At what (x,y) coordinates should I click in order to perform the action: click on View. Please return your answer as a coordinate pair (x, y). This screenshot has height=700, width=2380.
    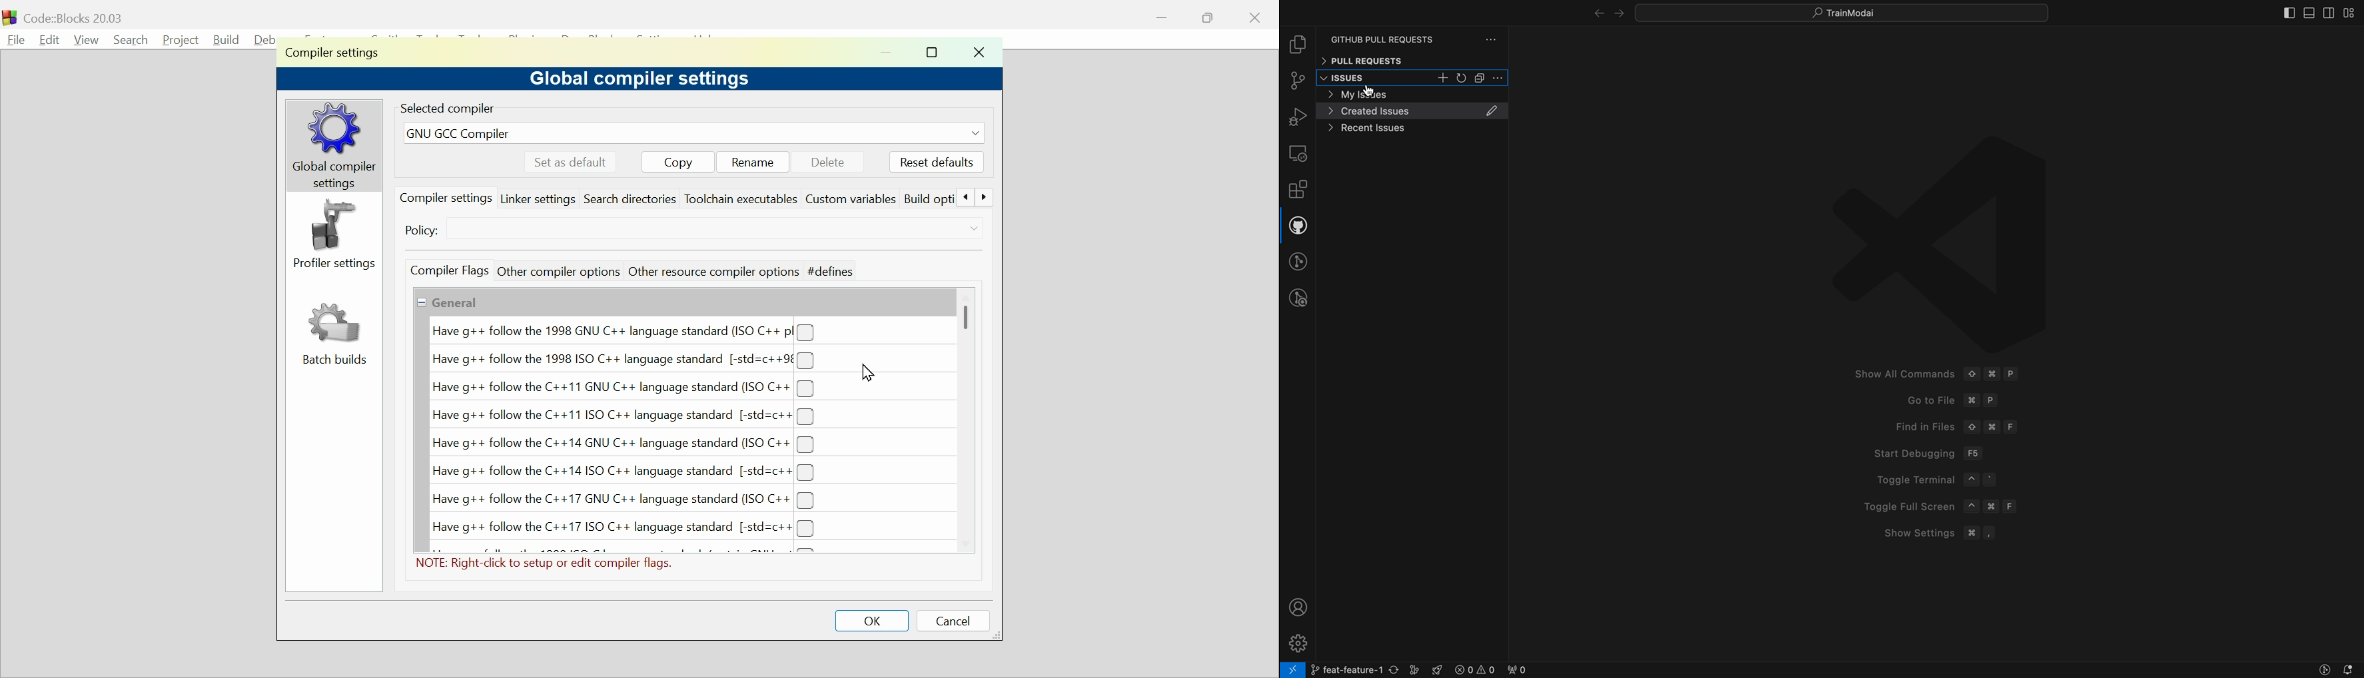
    Looking at the image, I should click on (86, 39).